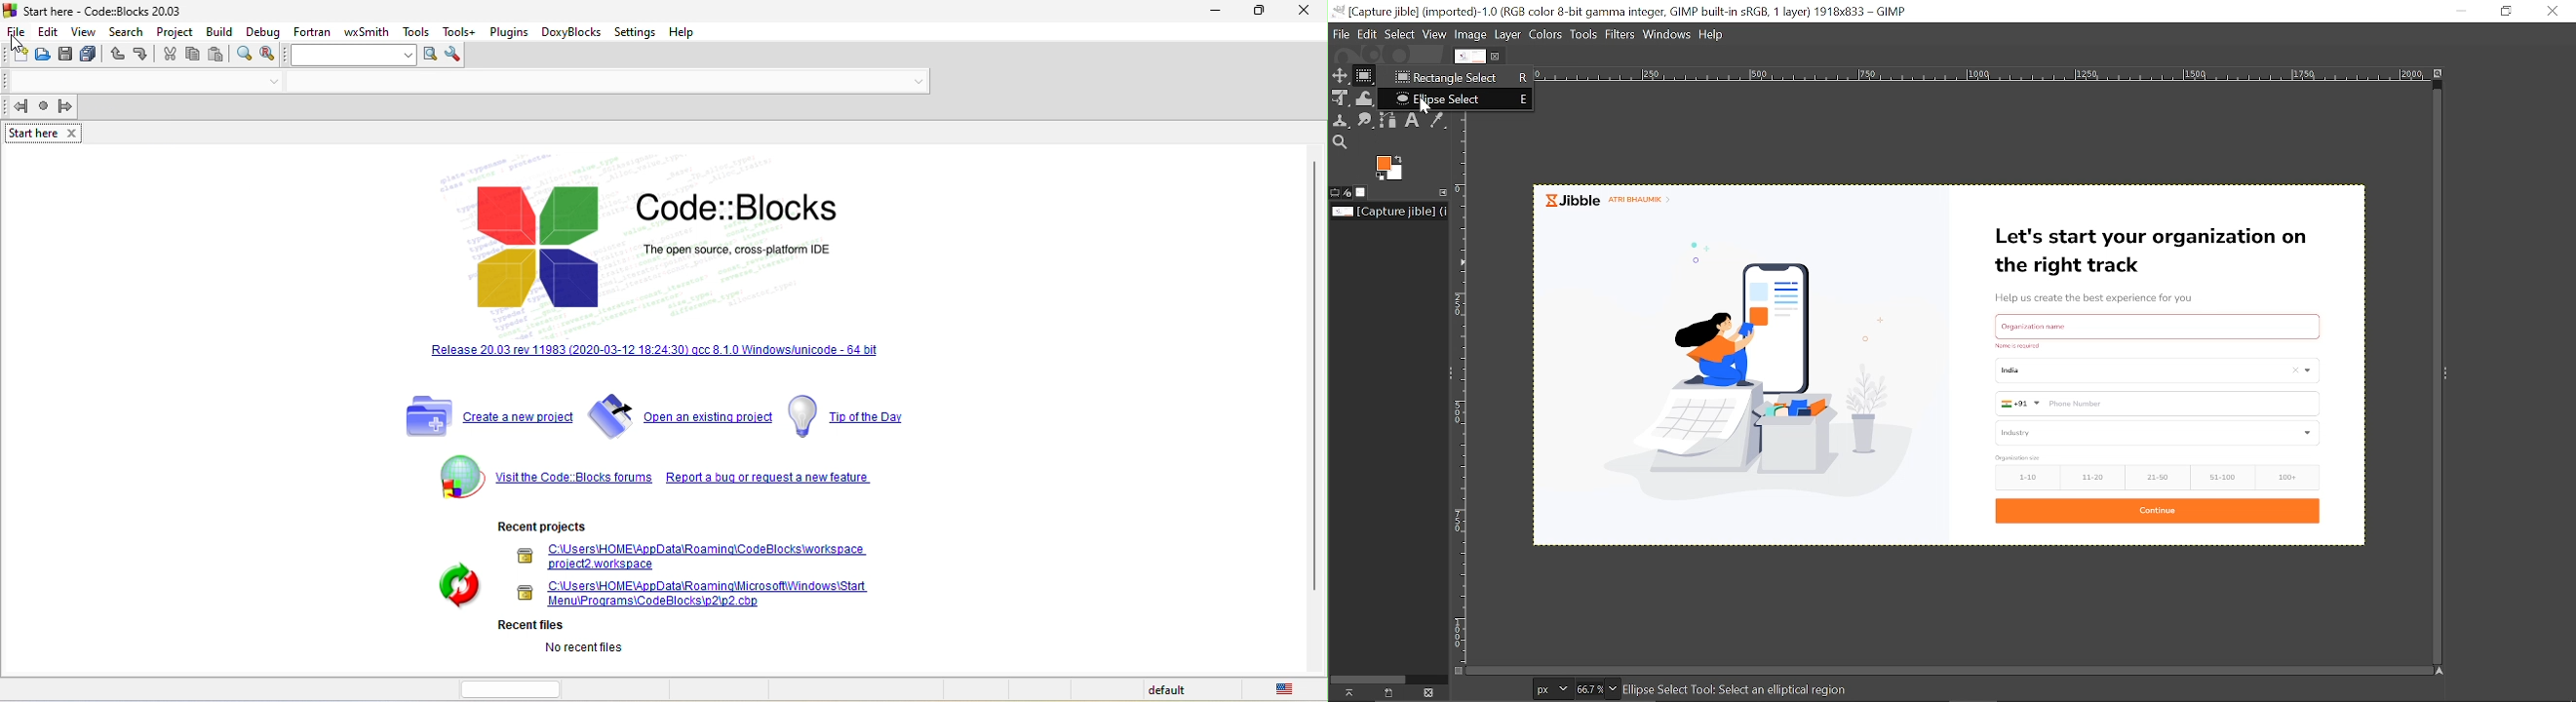  What do you see at coordinates (1470, 388) in the screenshot?
I see `vertical ruler` at bounding box center [1470, 388].